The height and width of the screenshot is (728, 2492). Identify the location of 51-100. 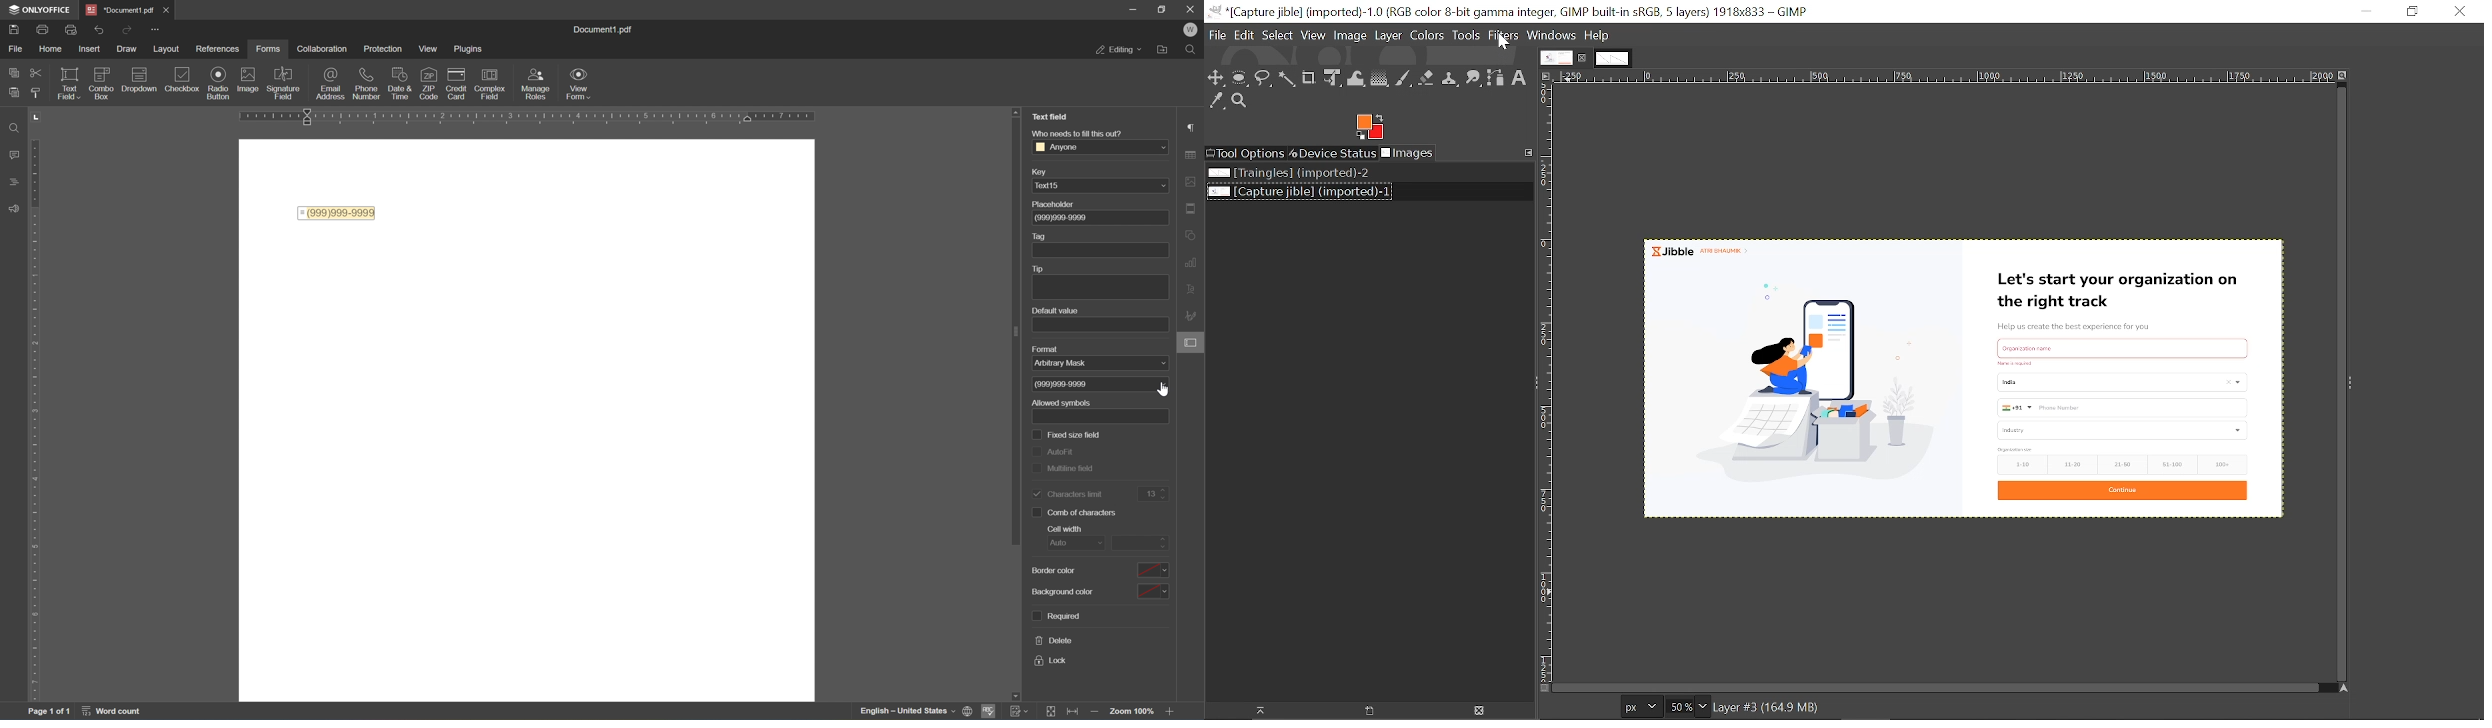
(2174, 465).